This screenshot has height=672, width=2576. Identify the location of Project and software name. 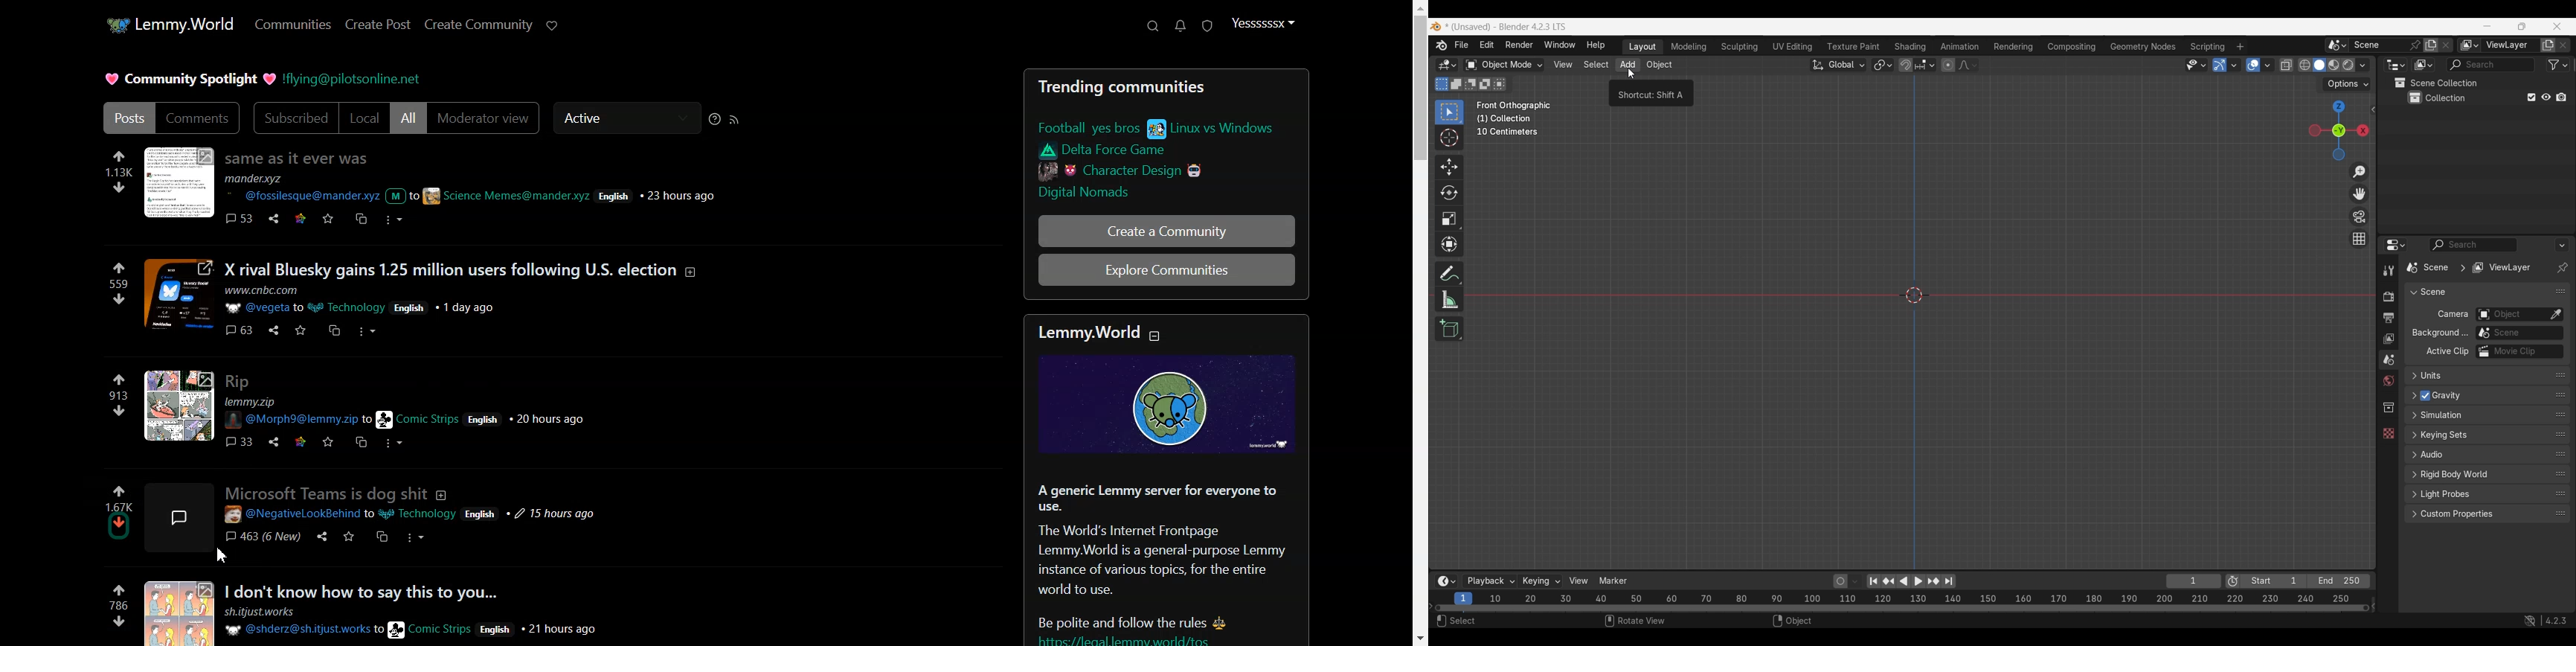
(1507, 27).